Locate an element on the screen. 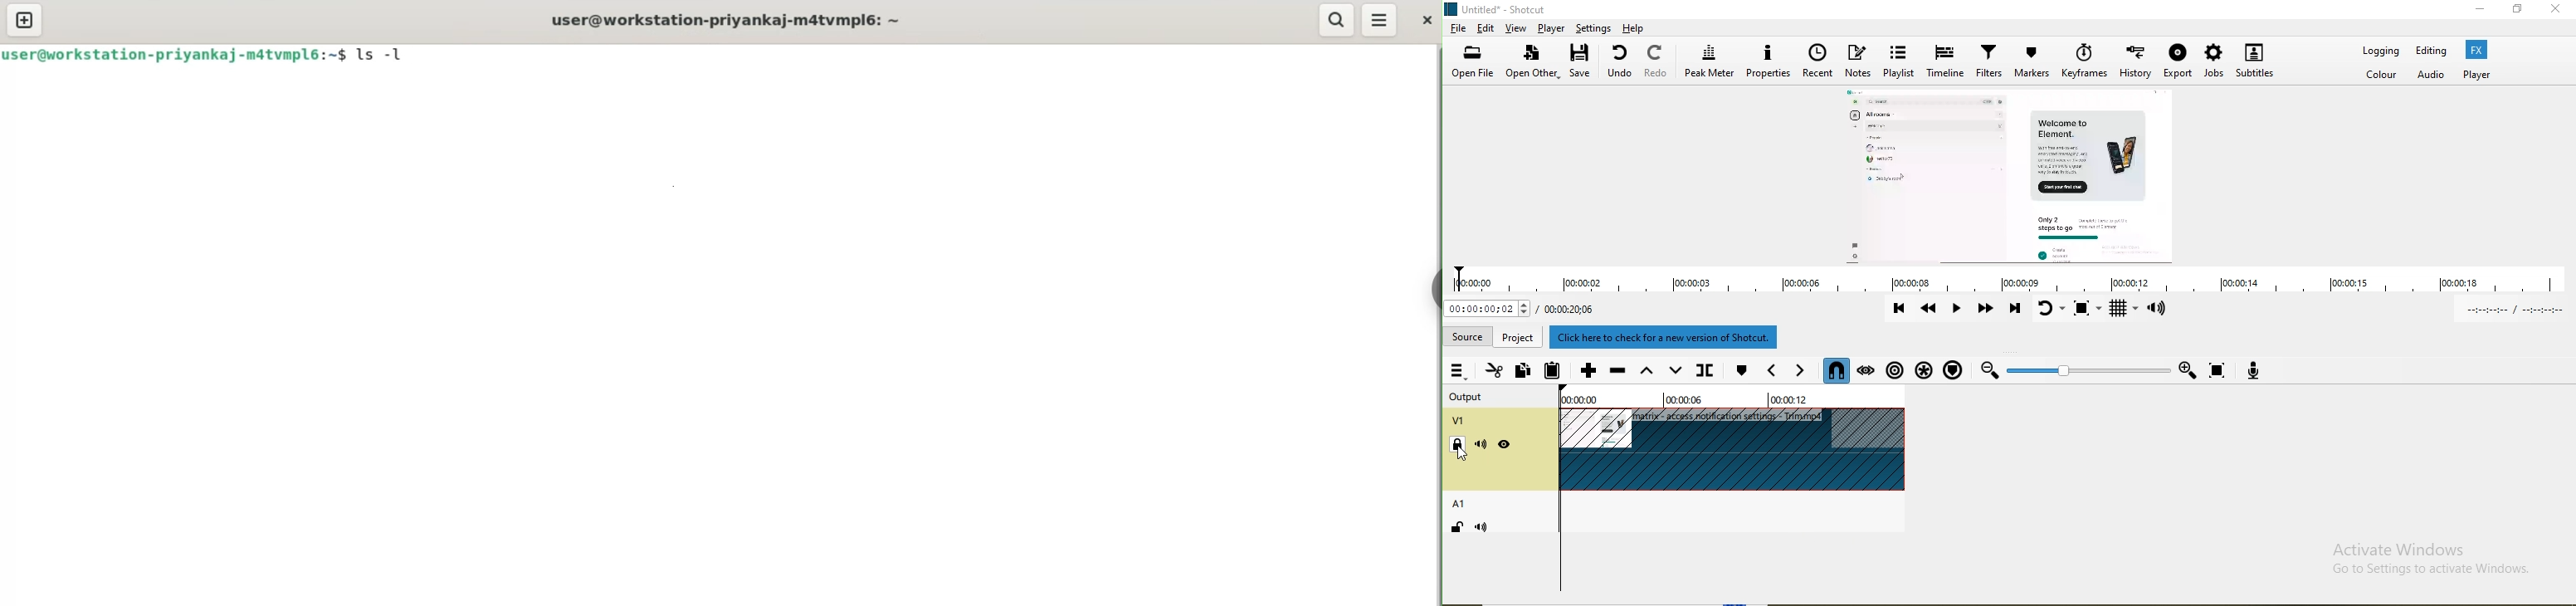  ls -l is located at coordinates (384, 54).